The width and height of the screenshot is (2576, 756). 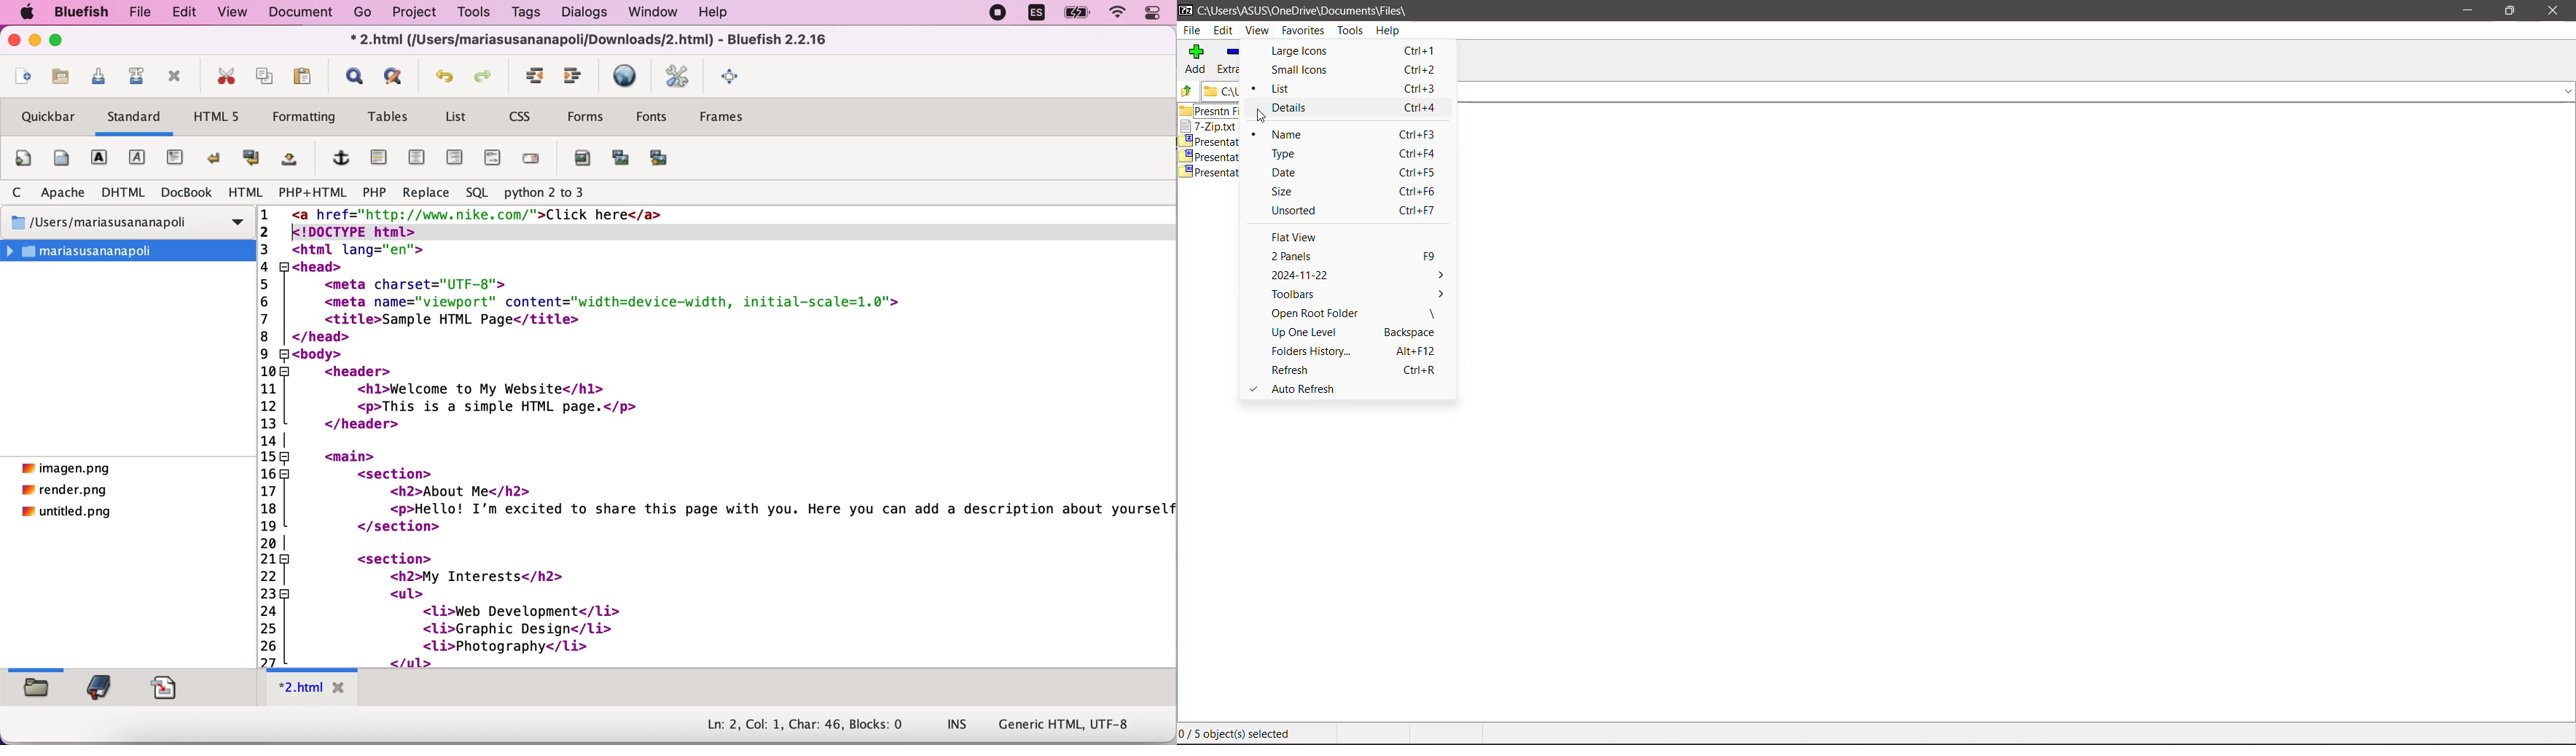 What do you see at coordinates (1445, 285) in the screenshot?
I see `More Options` at bounding box center [1445, 285].